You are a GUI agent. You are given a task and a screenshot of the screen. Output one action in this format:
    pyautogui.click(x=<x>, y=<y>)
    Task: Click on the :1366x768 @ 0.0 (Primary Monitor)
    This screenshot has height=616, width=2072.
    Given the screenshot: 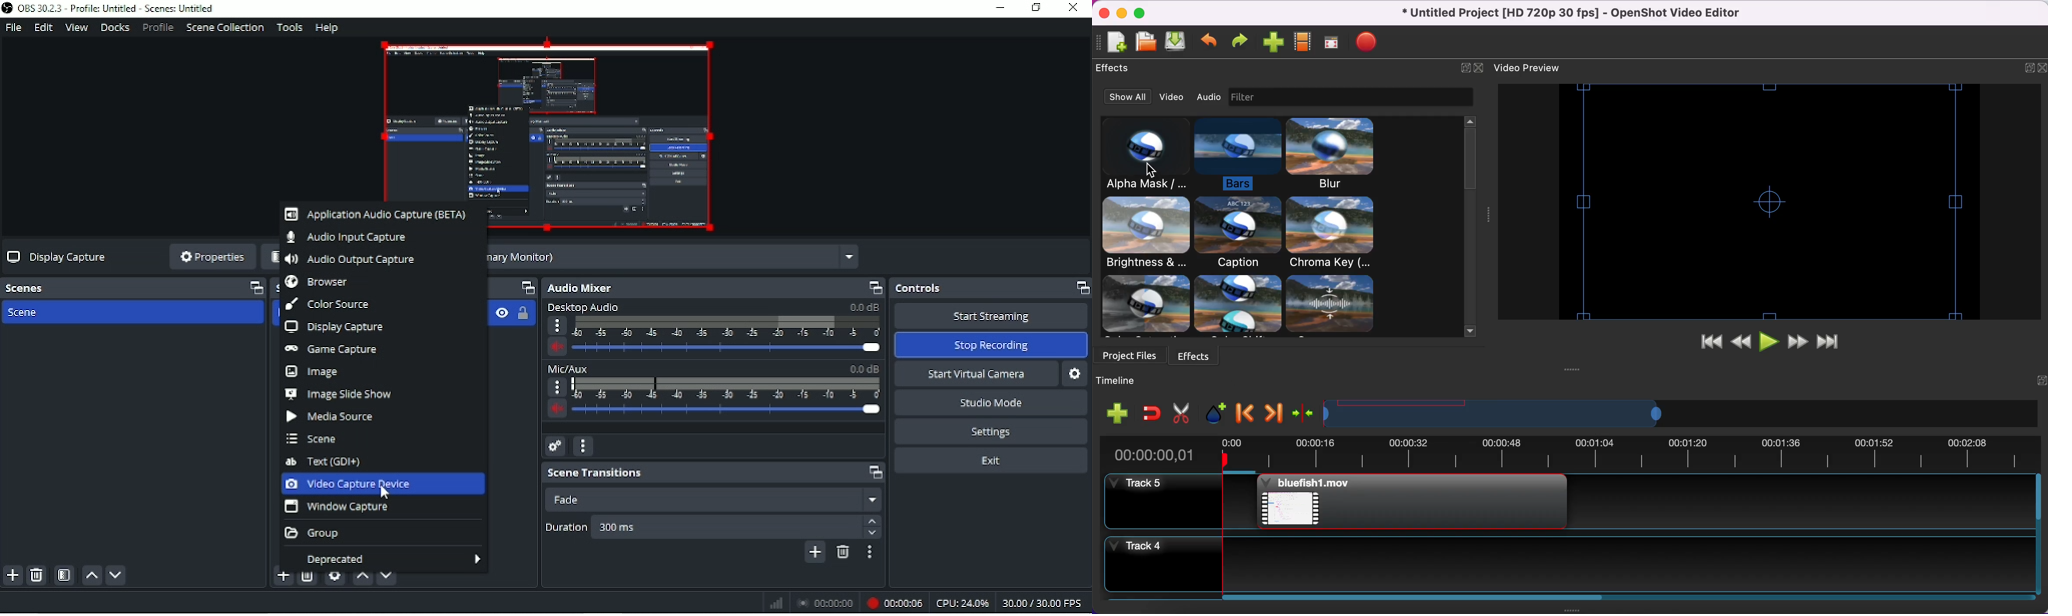 What is the action you would take?
    pyautogui.click(x=674, y=257)
    